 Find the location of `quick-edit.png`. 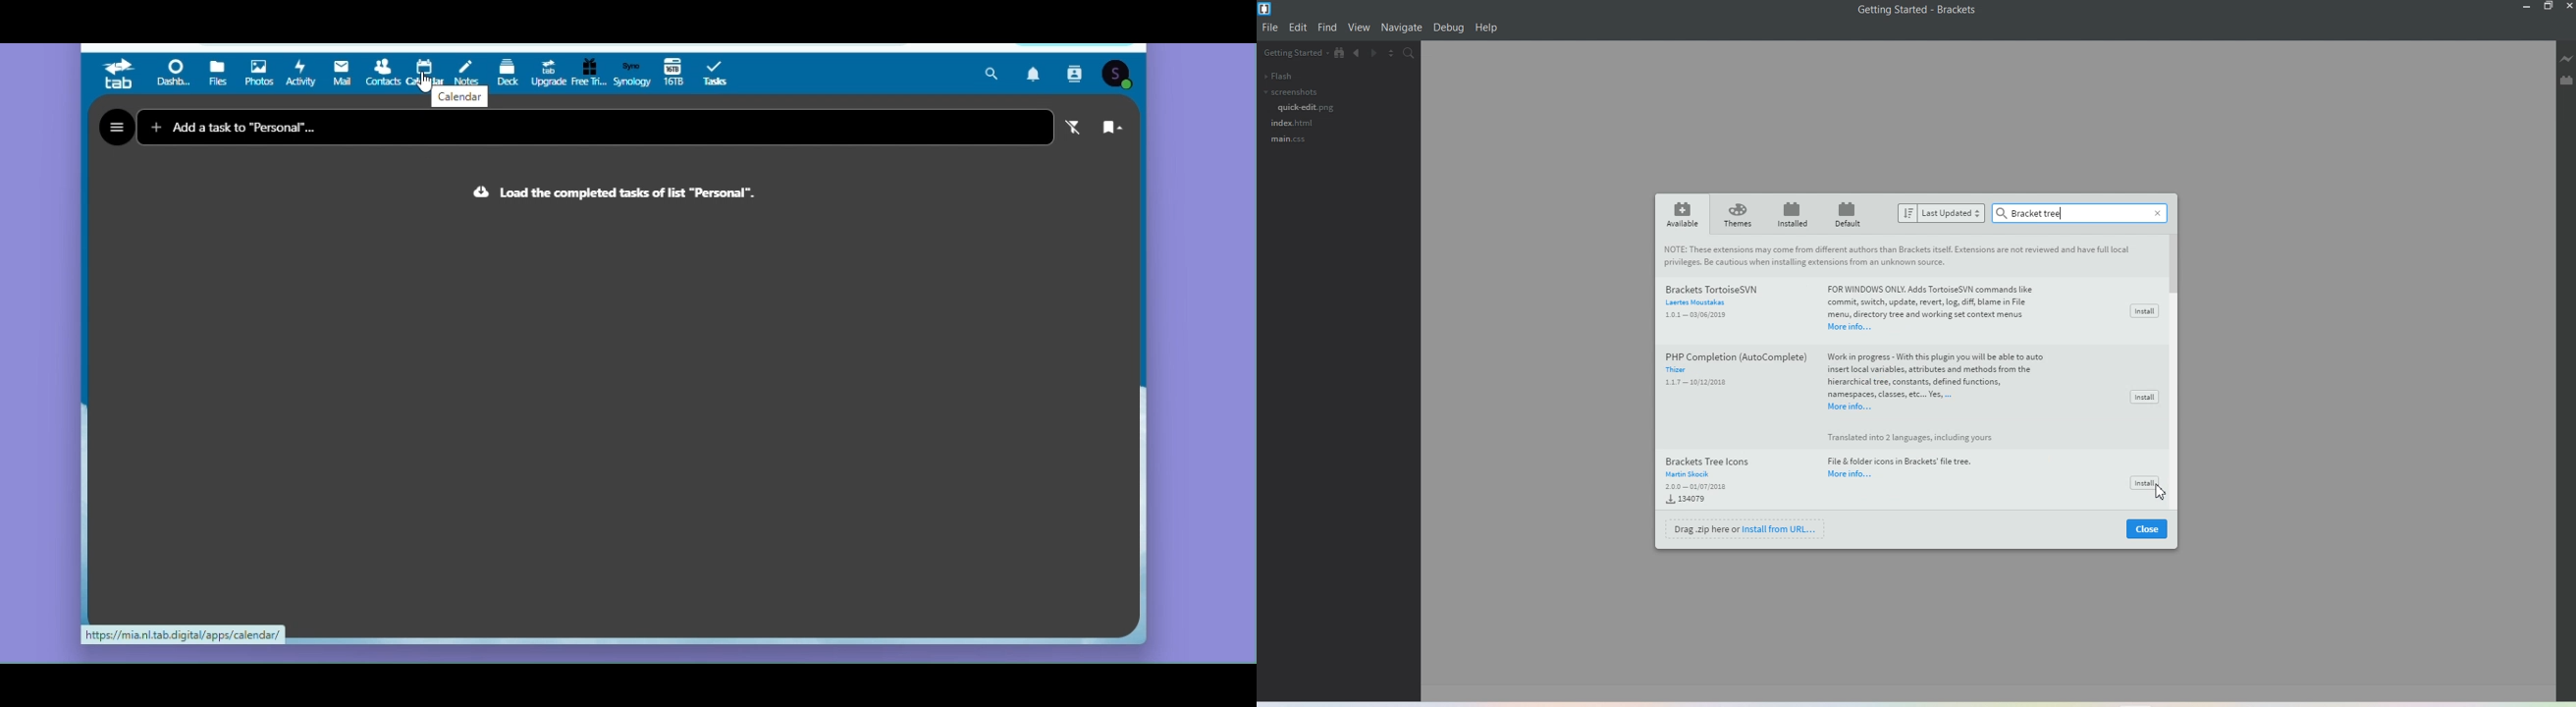

quick-edit.png is located at coordinates (1307, 107).